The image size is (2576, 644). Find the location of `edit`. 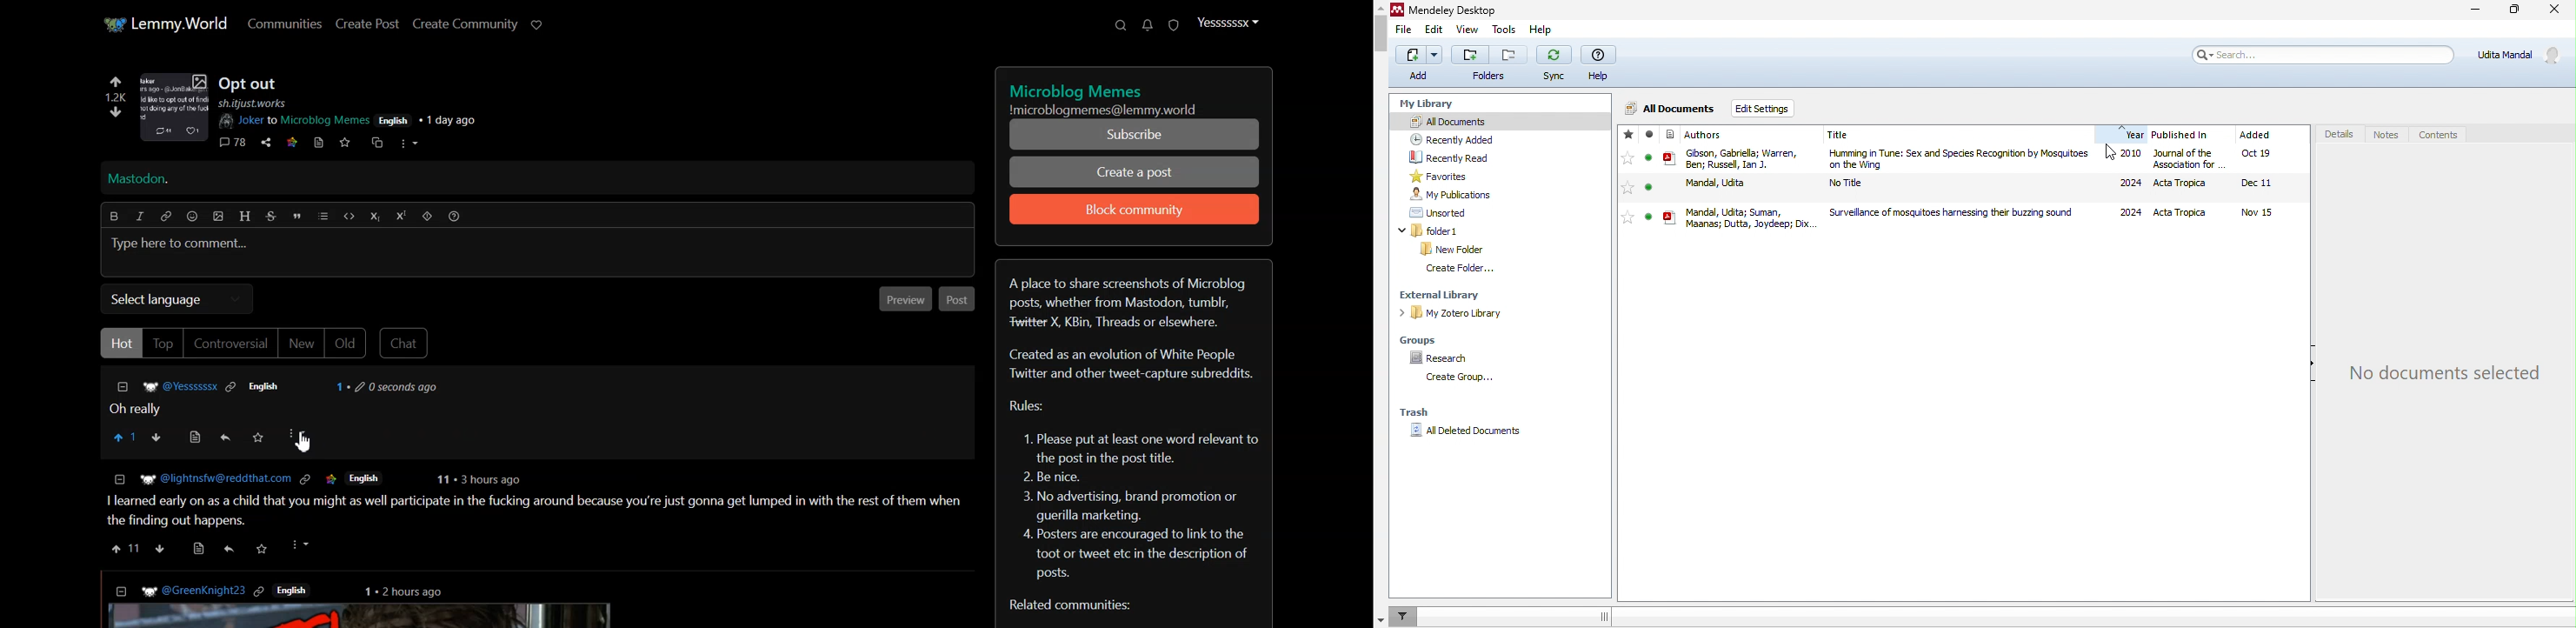

edit is located at coordinates (1432, 30).